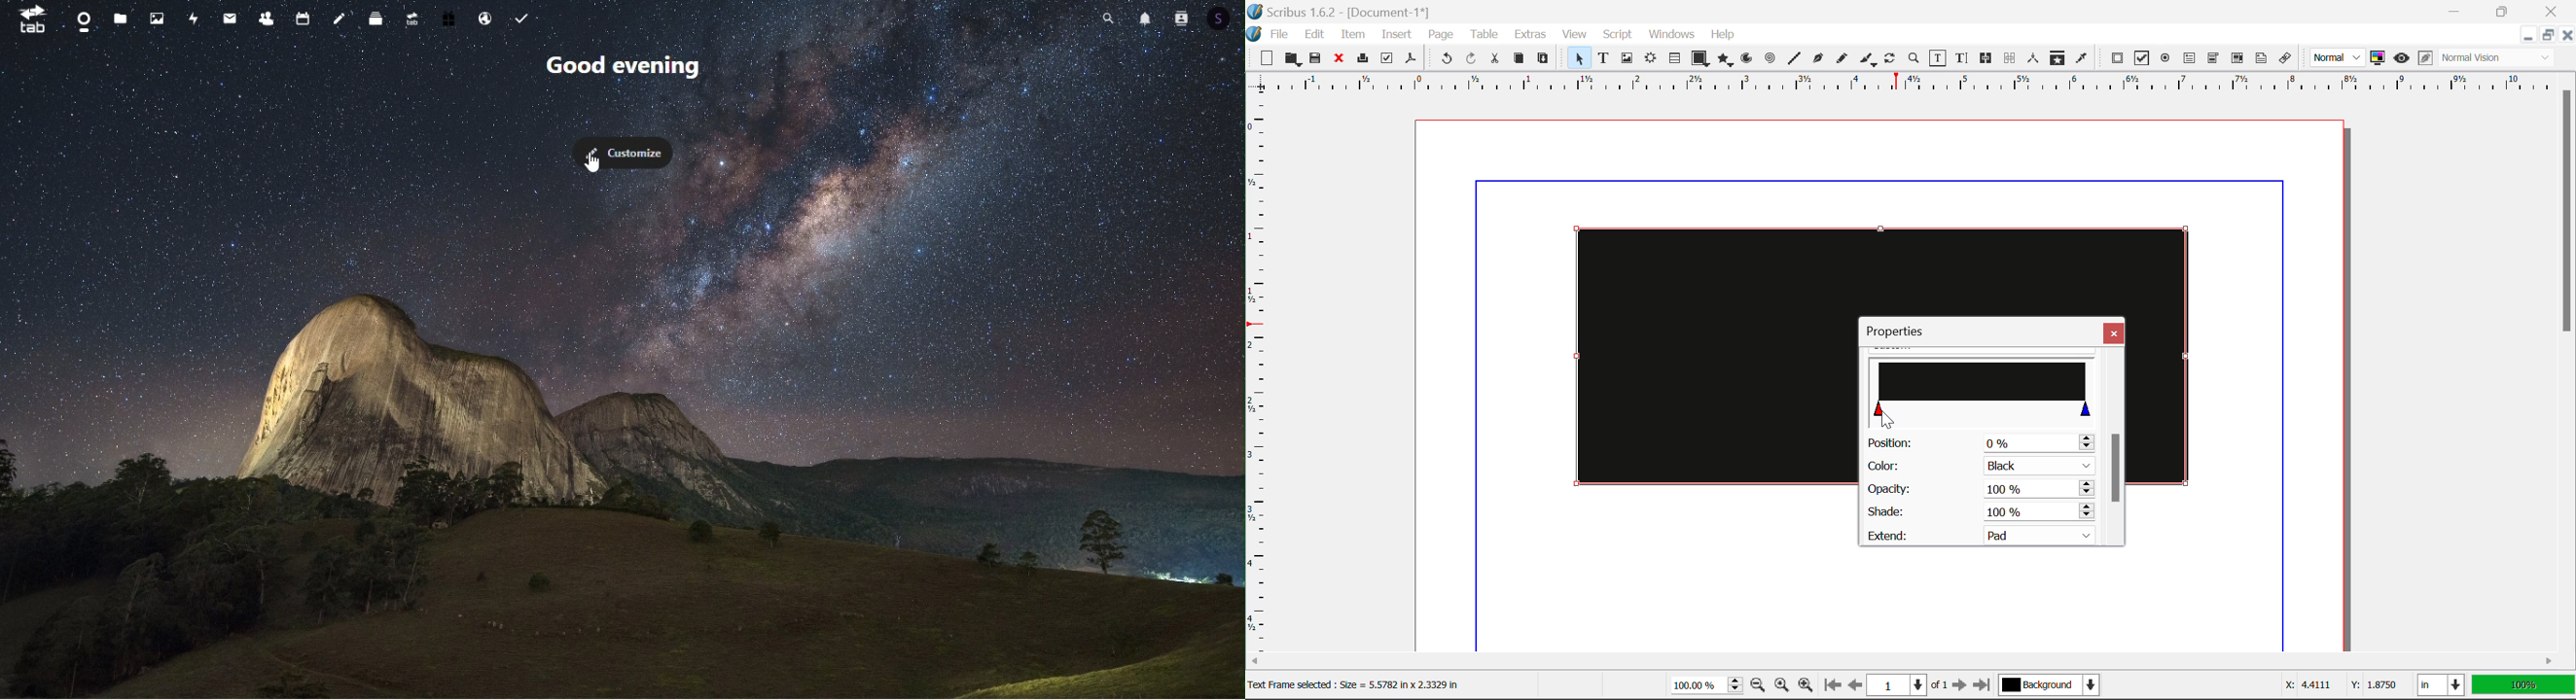  Describe the element at coordinates (1578, 58) in the screenshot. I see `Select` at that location.